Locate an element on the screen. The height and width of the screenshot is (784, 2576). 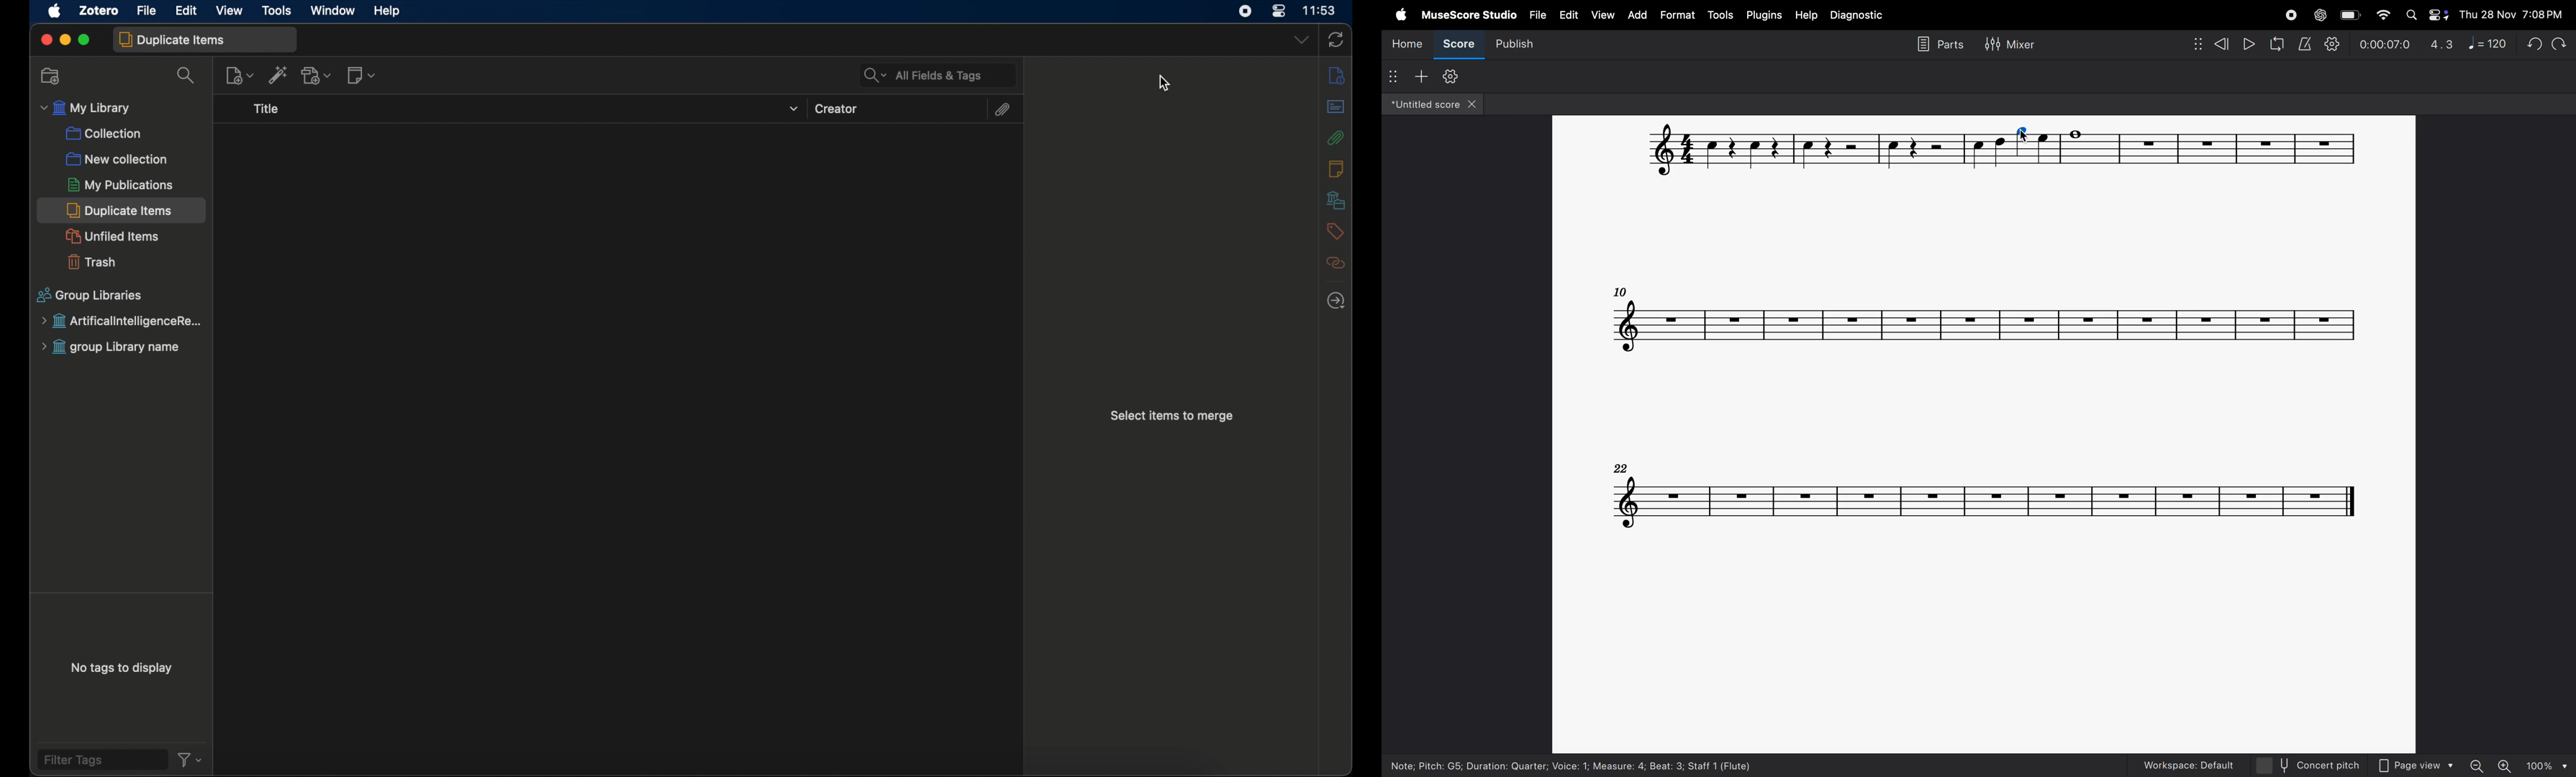
attachment  is located at coordinates (1002, 112).